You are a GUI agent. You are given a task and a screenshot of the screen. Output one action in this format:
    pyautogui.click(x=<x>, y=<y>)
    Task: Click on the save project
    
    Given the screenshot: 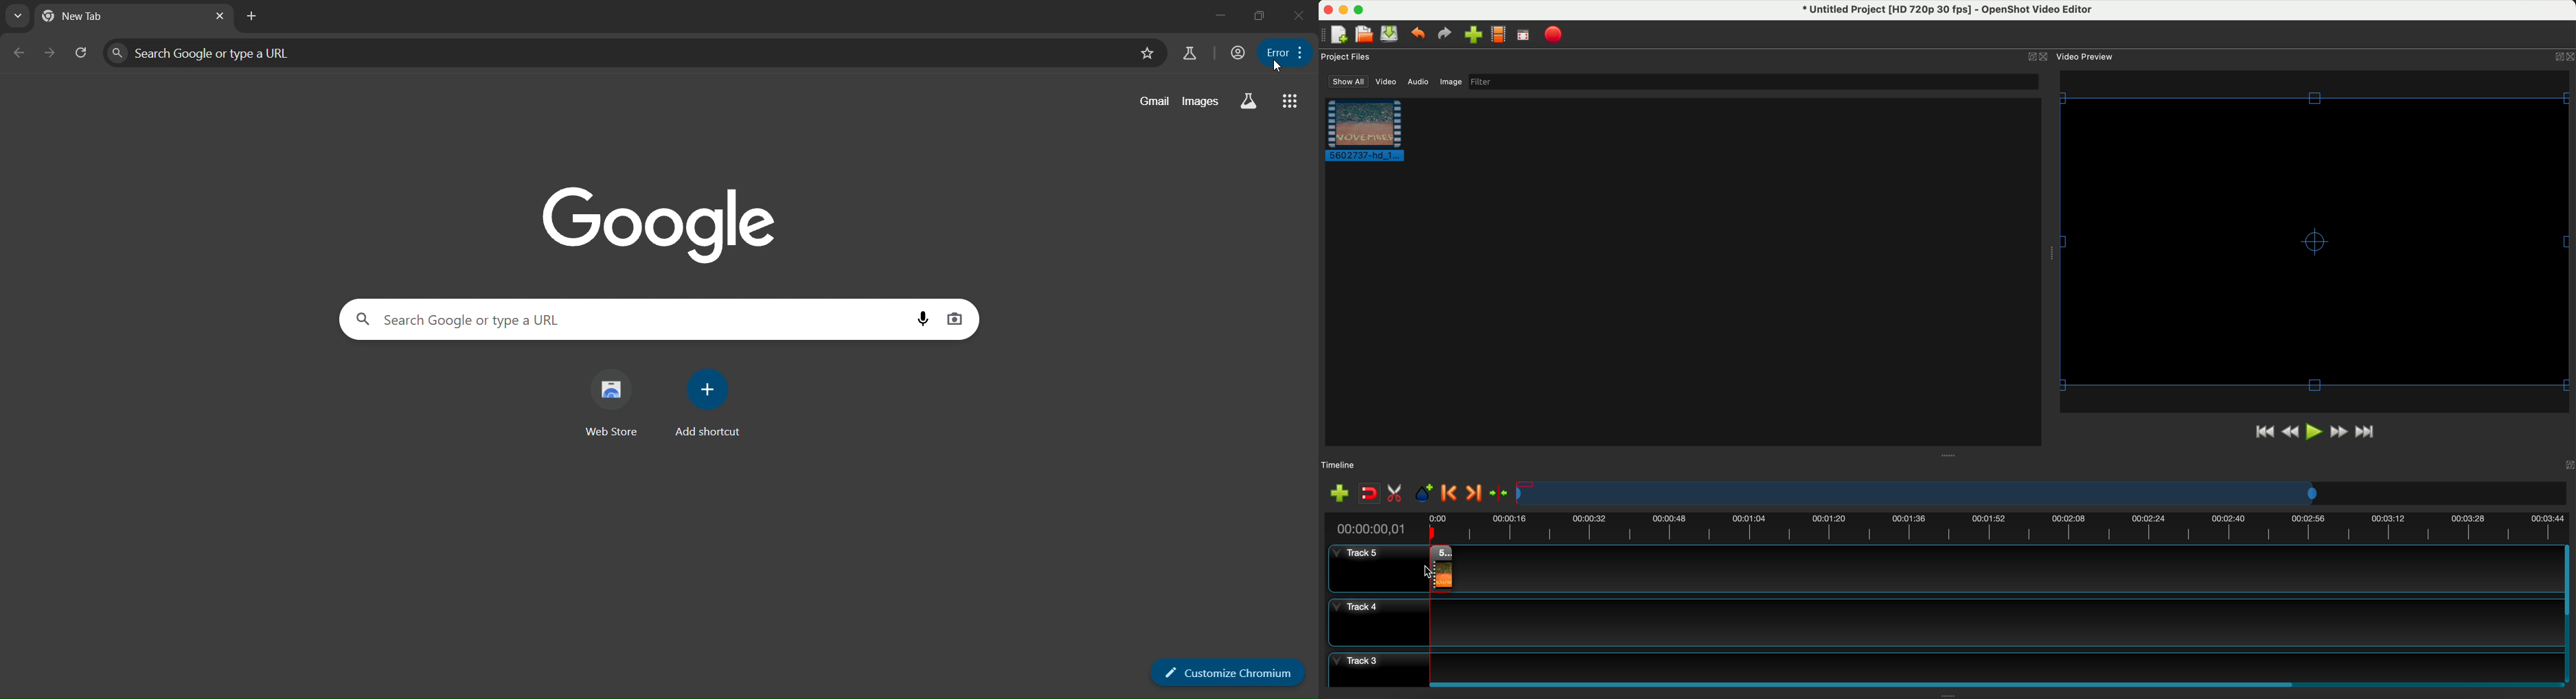 What is the action you would take?
    pyautogui.click(x=1390, y=33)
    